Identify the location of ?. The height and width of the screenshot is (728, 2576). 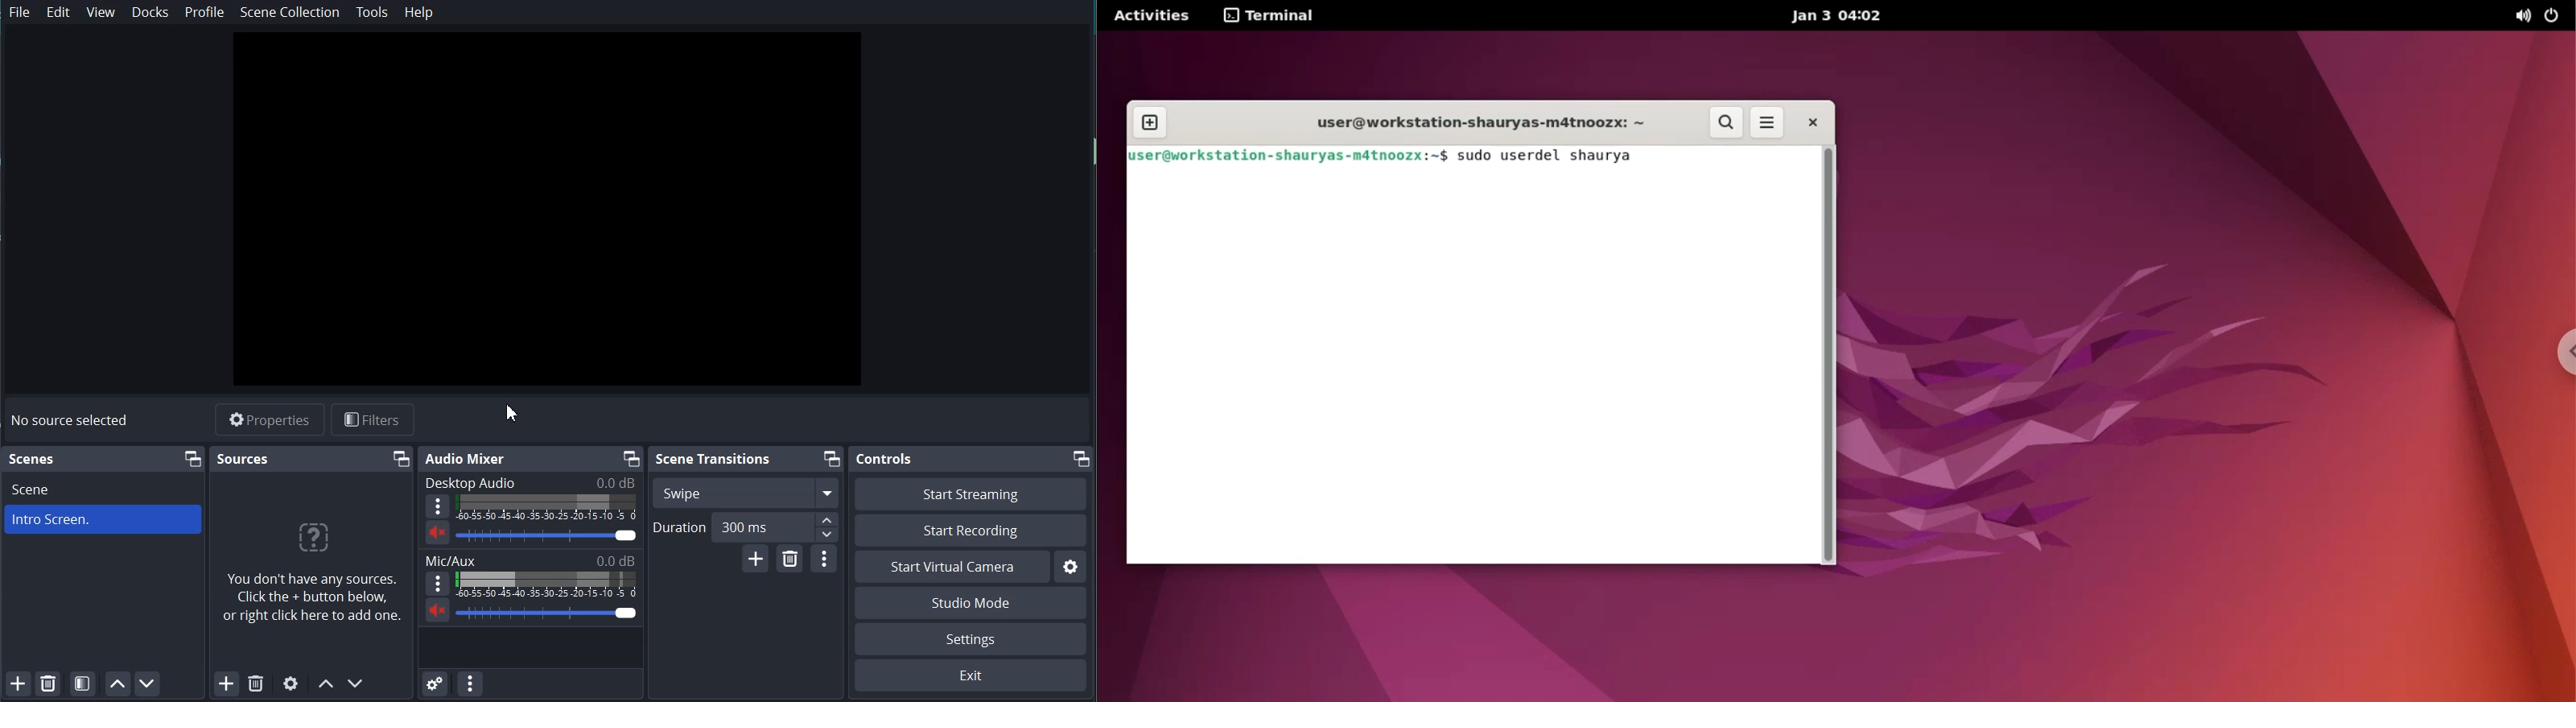
(311, 541).